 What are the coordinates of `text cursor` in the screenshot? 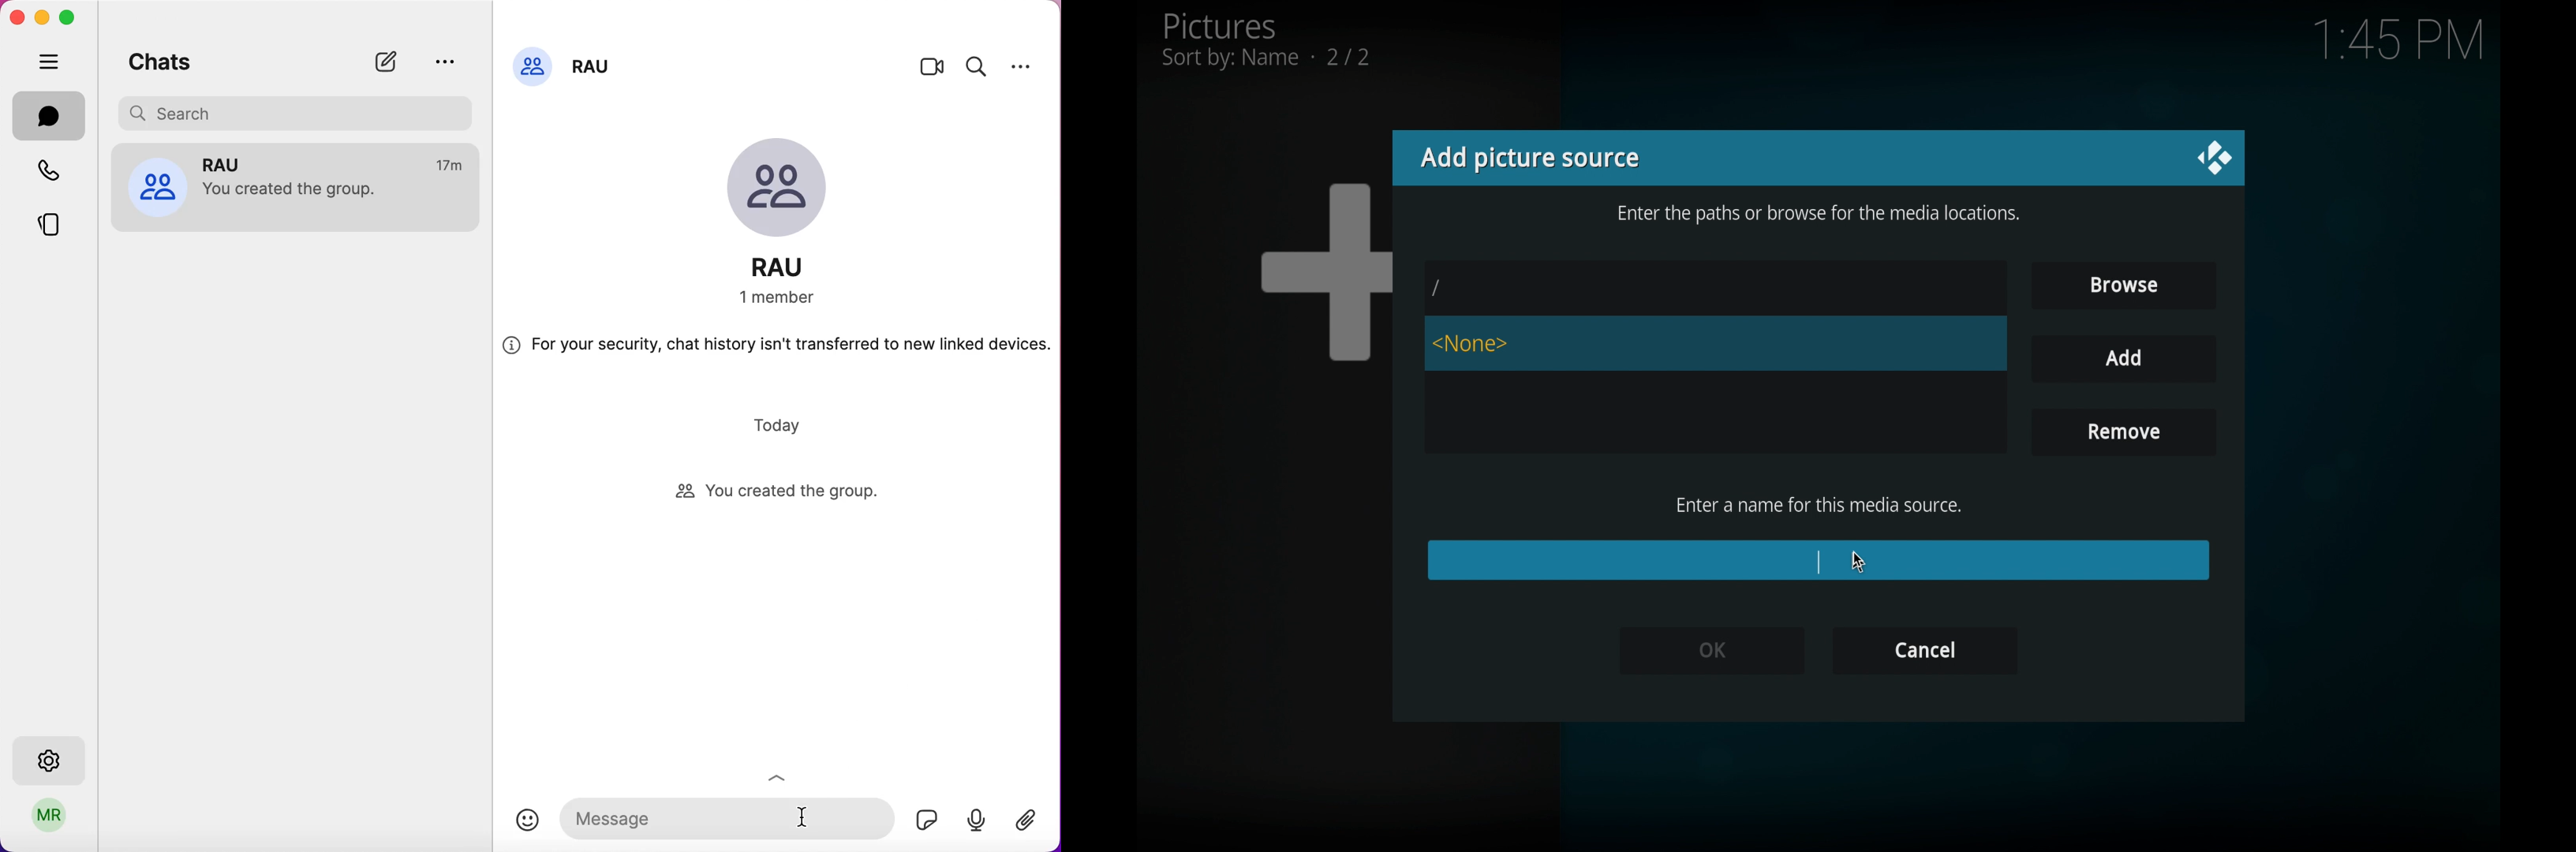 It's located at (1819, 561).